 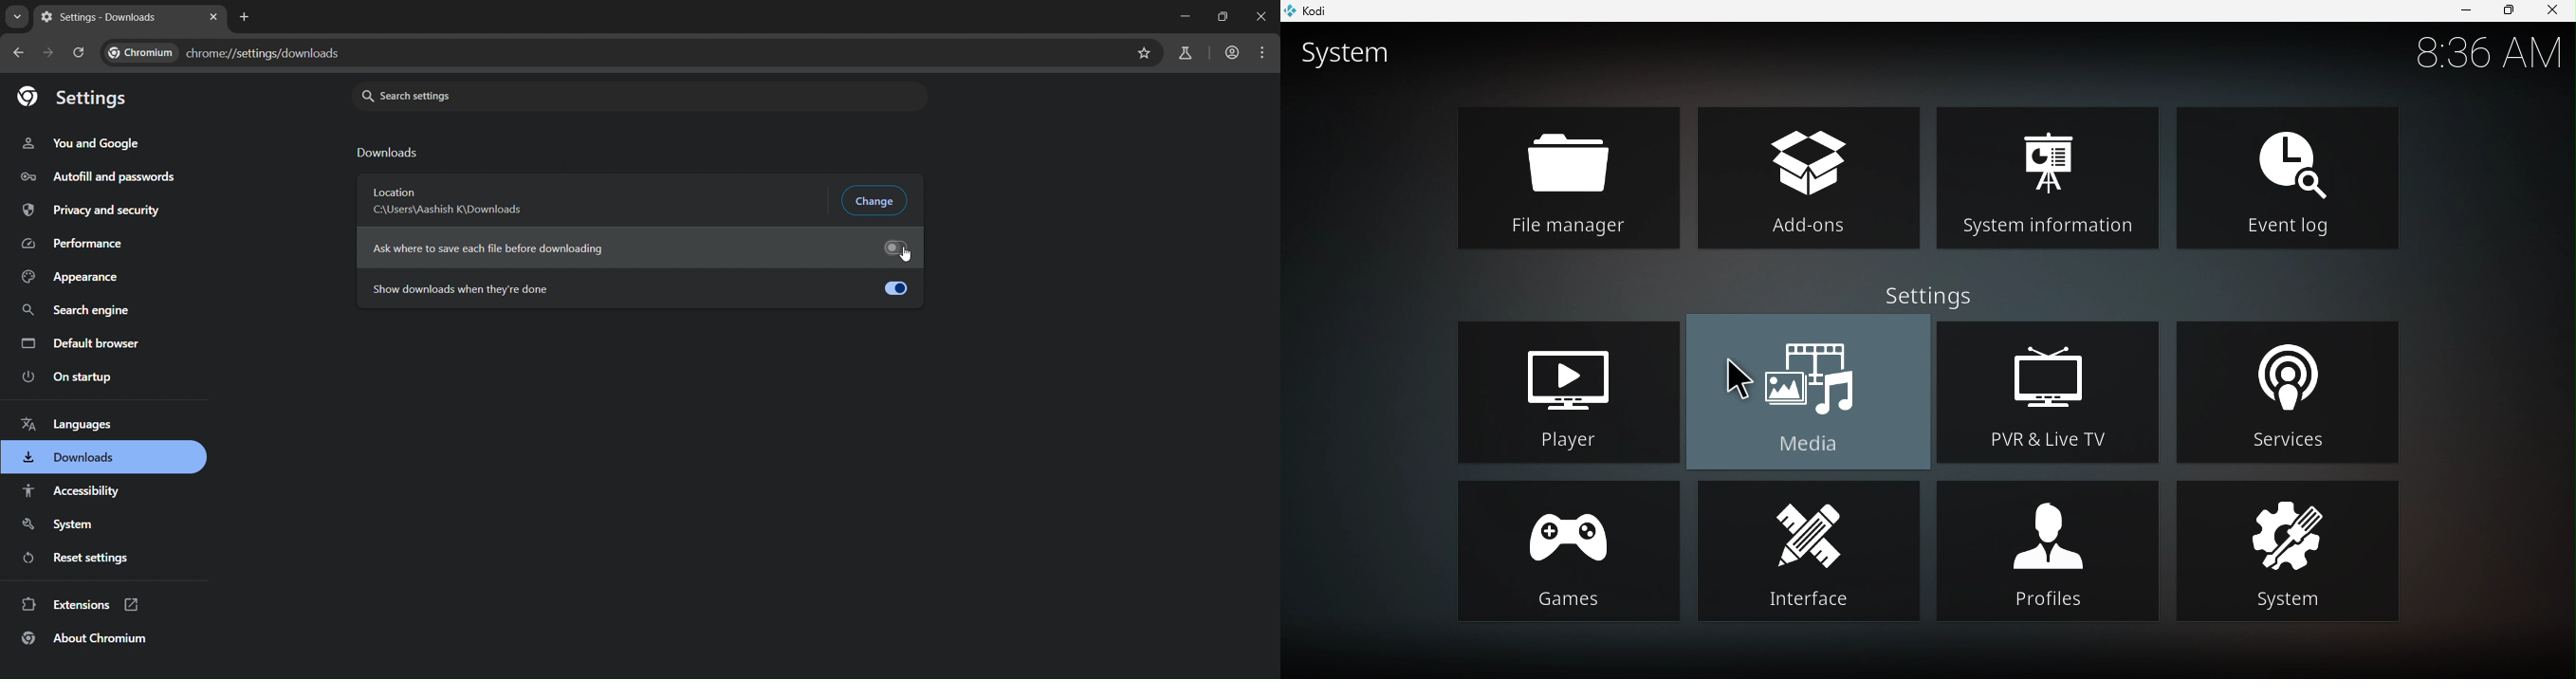 What do you see at coordinates (84, 640) in the screenshot?
I see `about chromium` at bounding box center [84, 640].